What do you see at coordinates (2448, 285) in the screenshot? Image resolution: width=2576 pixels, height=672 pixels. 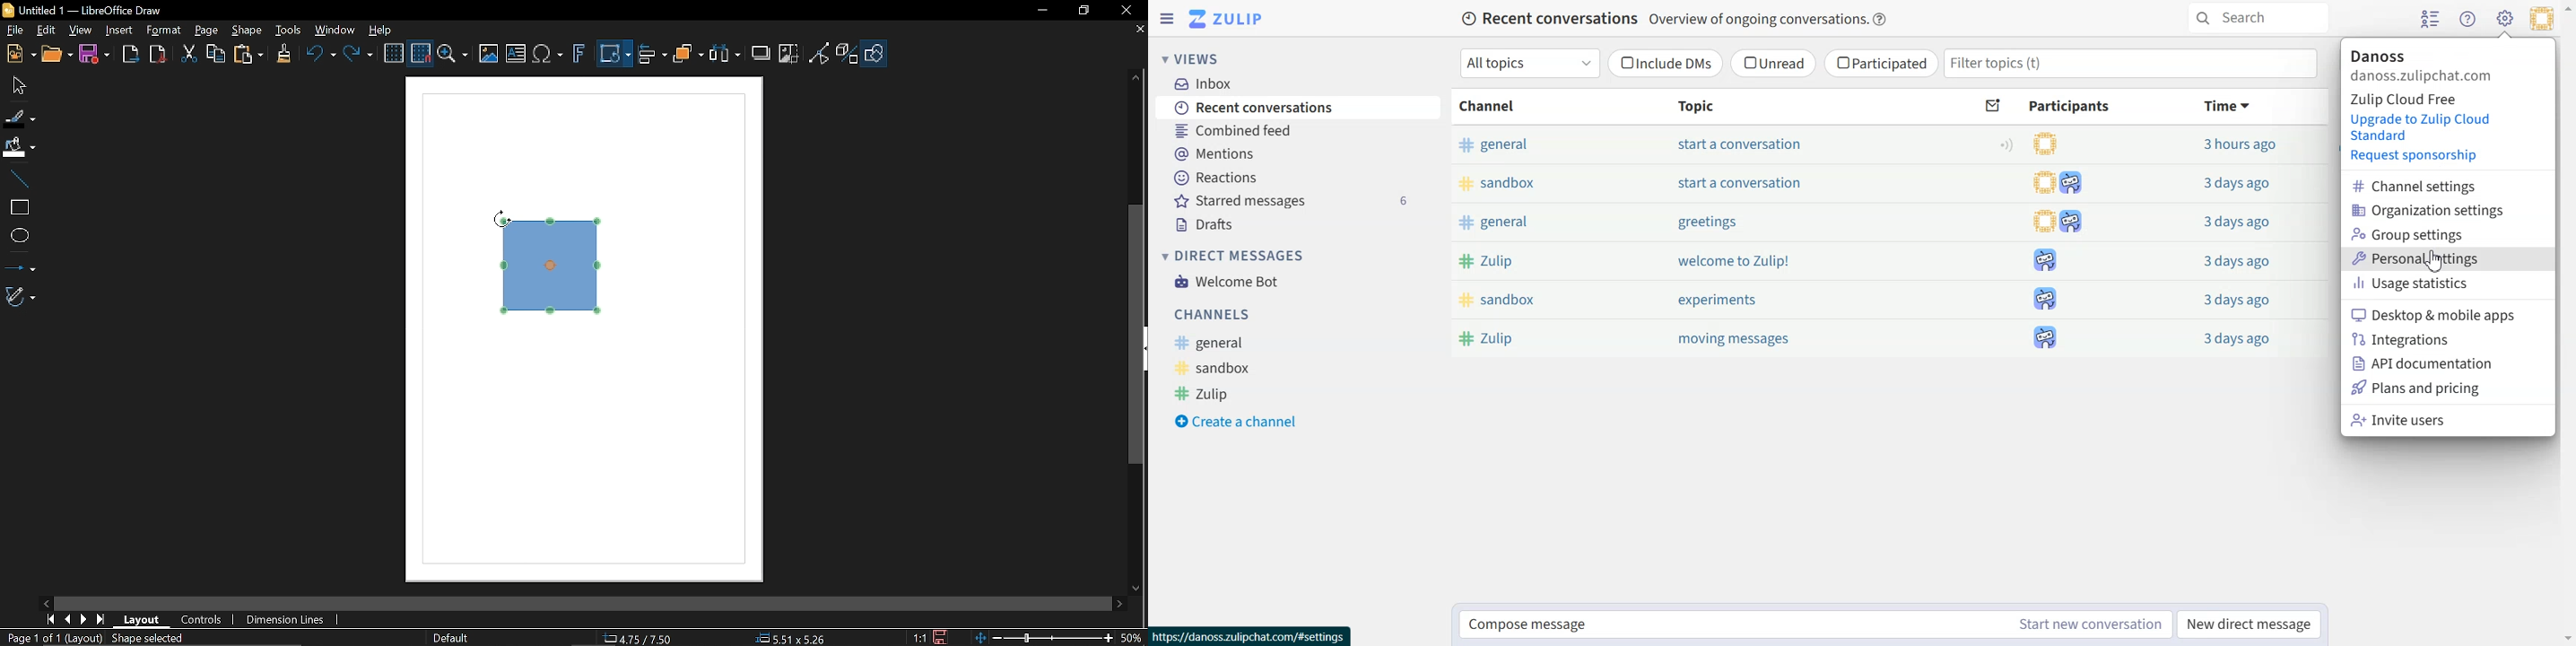 I see `Usage statistics` at bounding box center [2448, 285].